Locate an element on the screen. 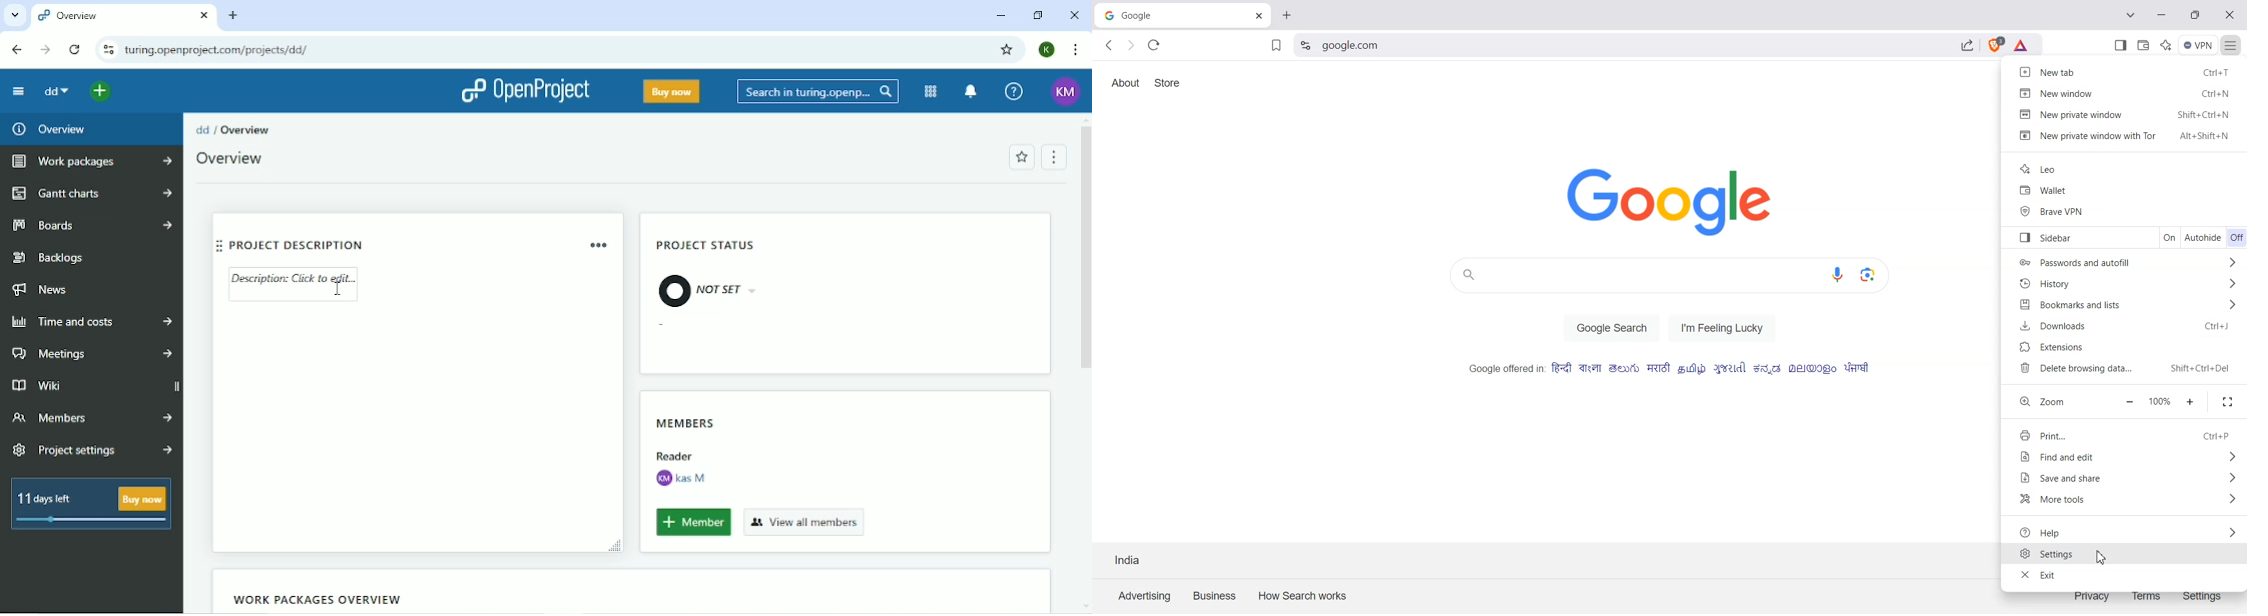 The image size is (2268, 616). Google lens is located at coordinates (1876, 274).